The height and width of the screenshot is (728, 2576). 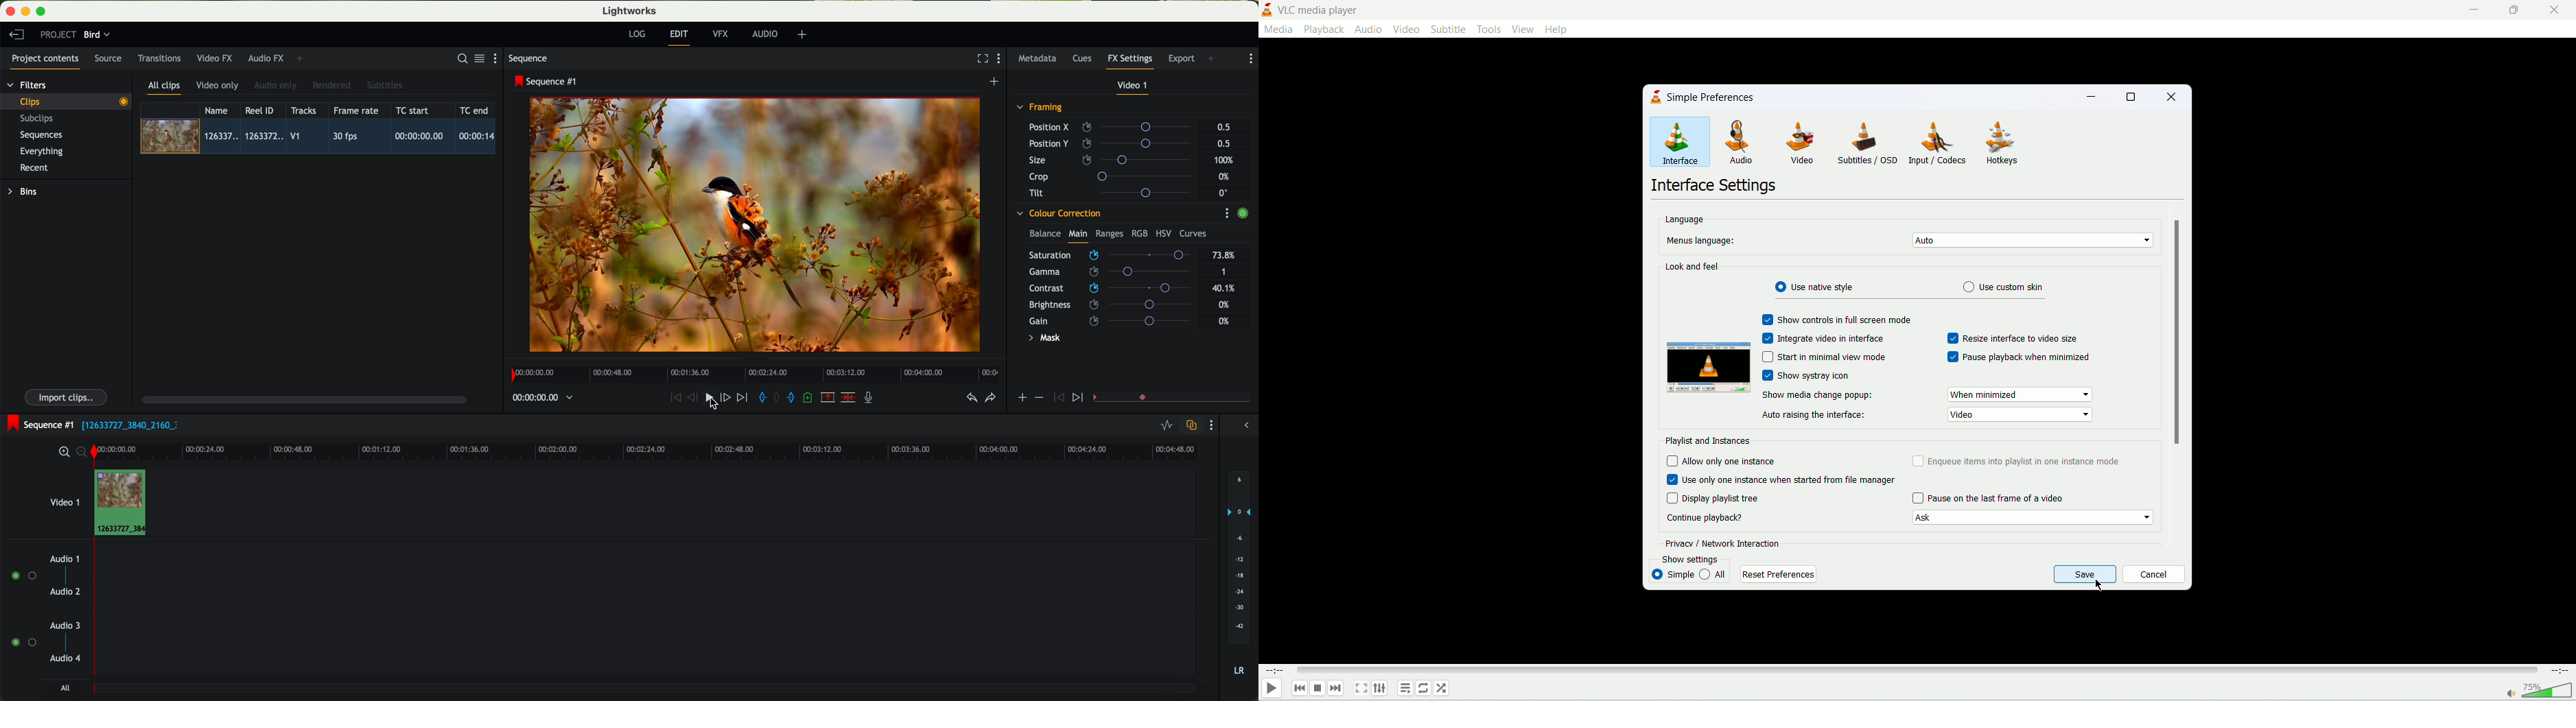 I want to click on timeline, so click(x=538, y=398).